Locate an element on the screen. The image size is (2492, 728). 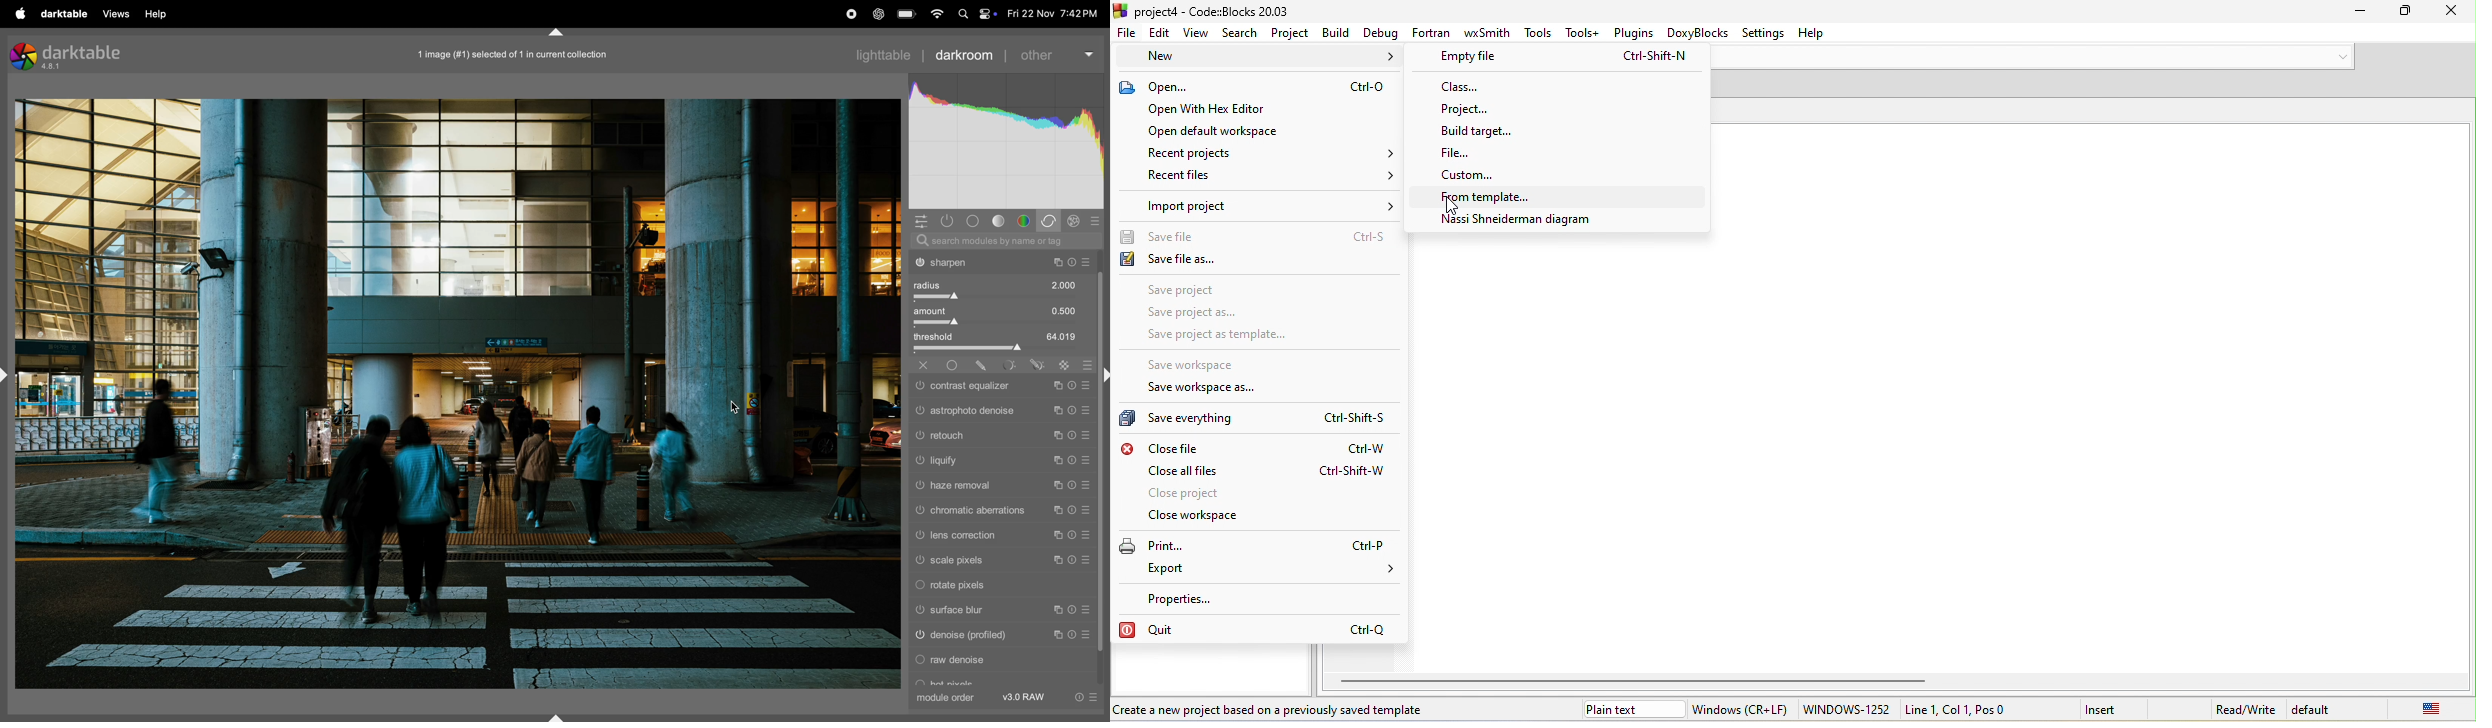
save everything is located at coordinates (1257, 416).